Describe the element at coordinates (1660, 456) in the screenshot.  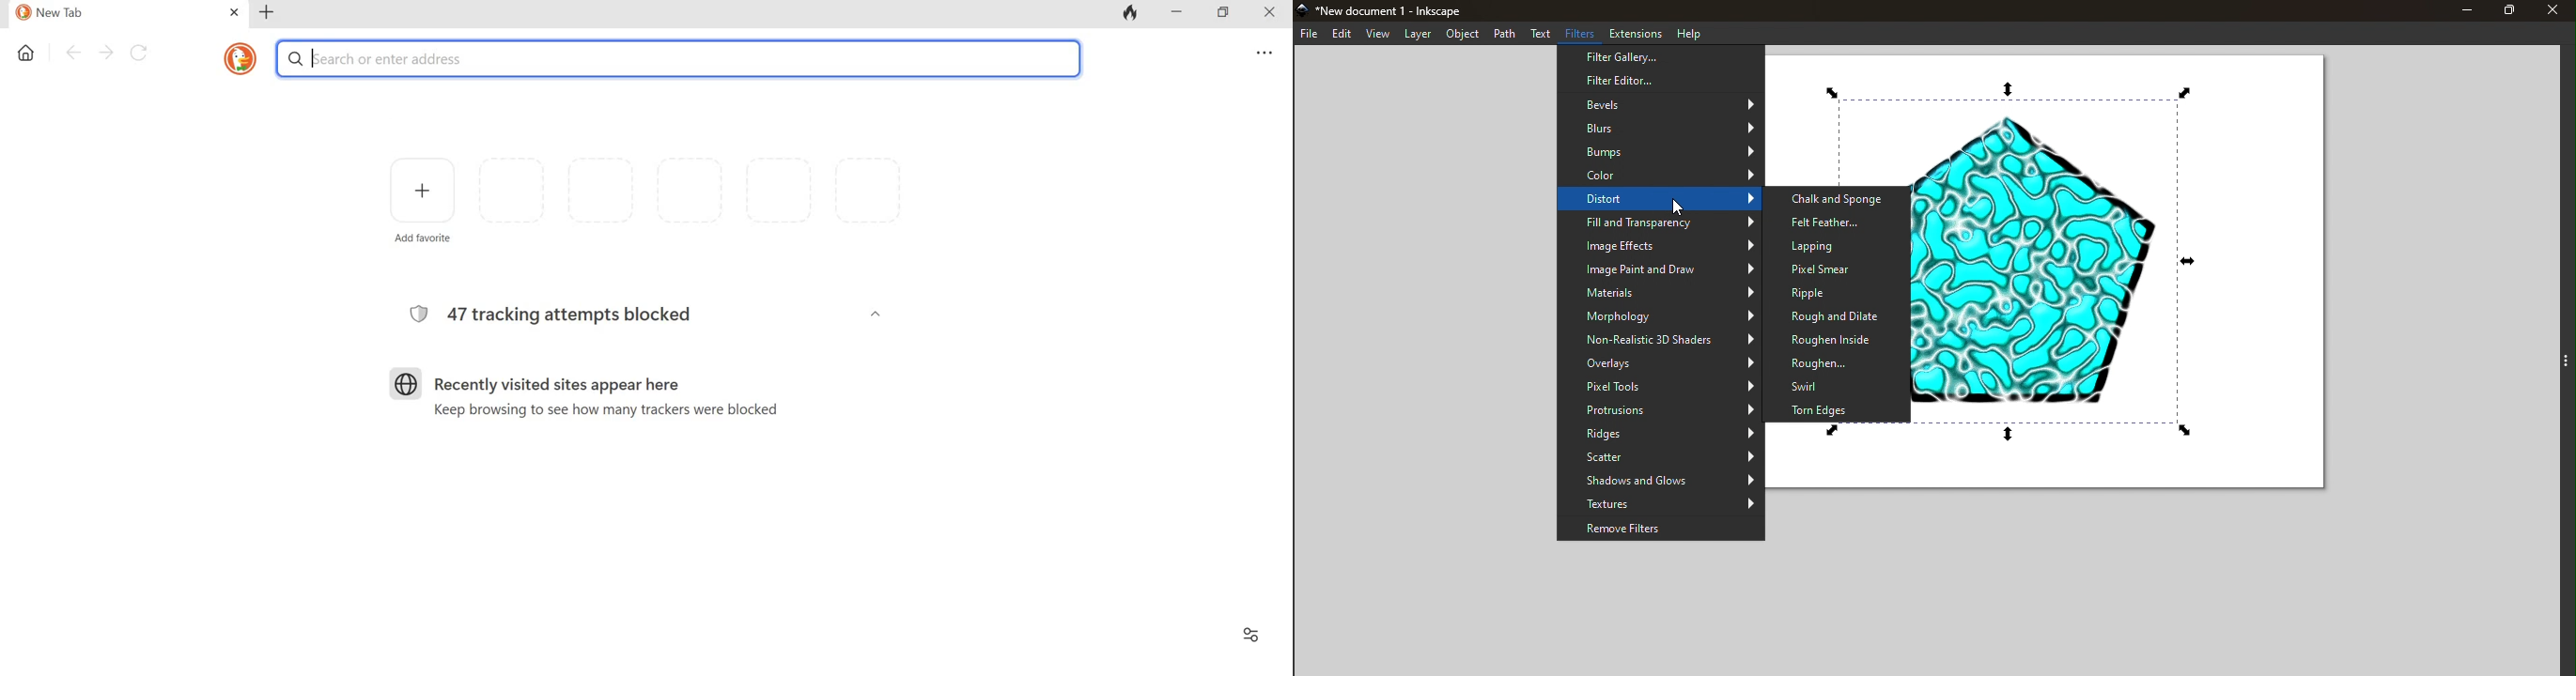
I see `Scatter` at that location.